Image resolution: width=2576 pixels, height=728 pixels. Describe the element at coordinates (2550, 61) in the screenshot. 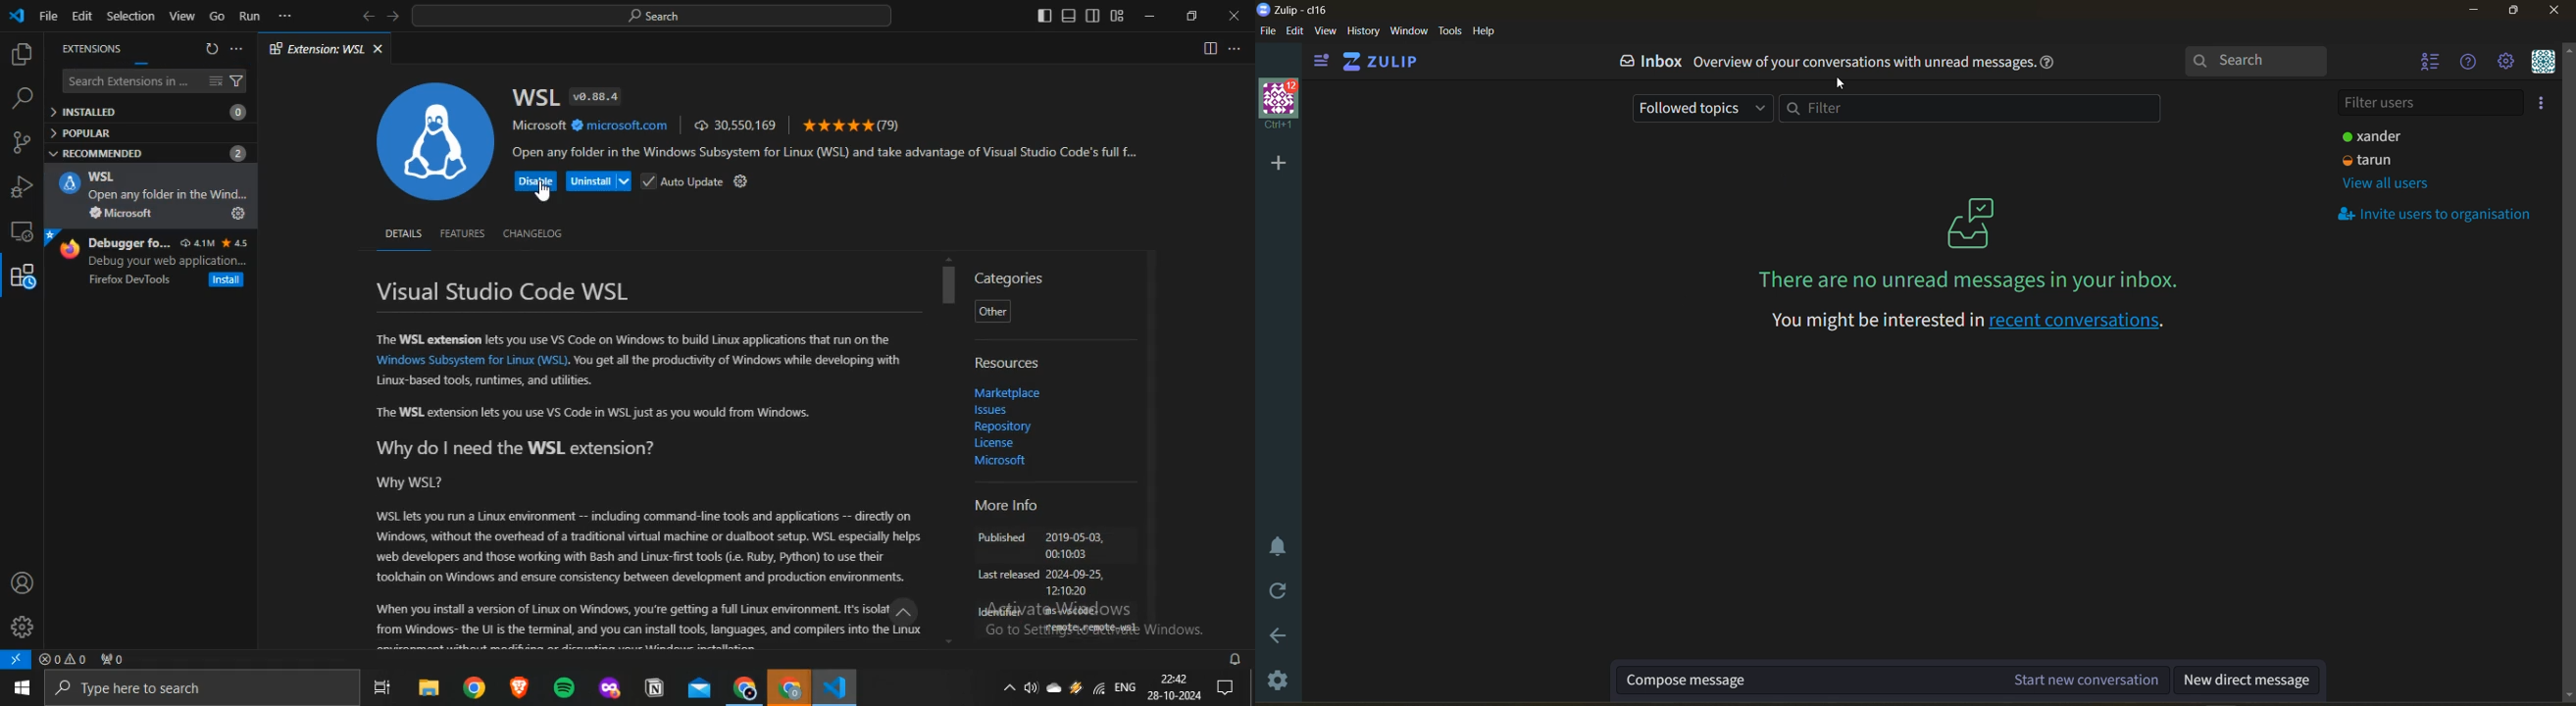

I see `personal menu` at that location.